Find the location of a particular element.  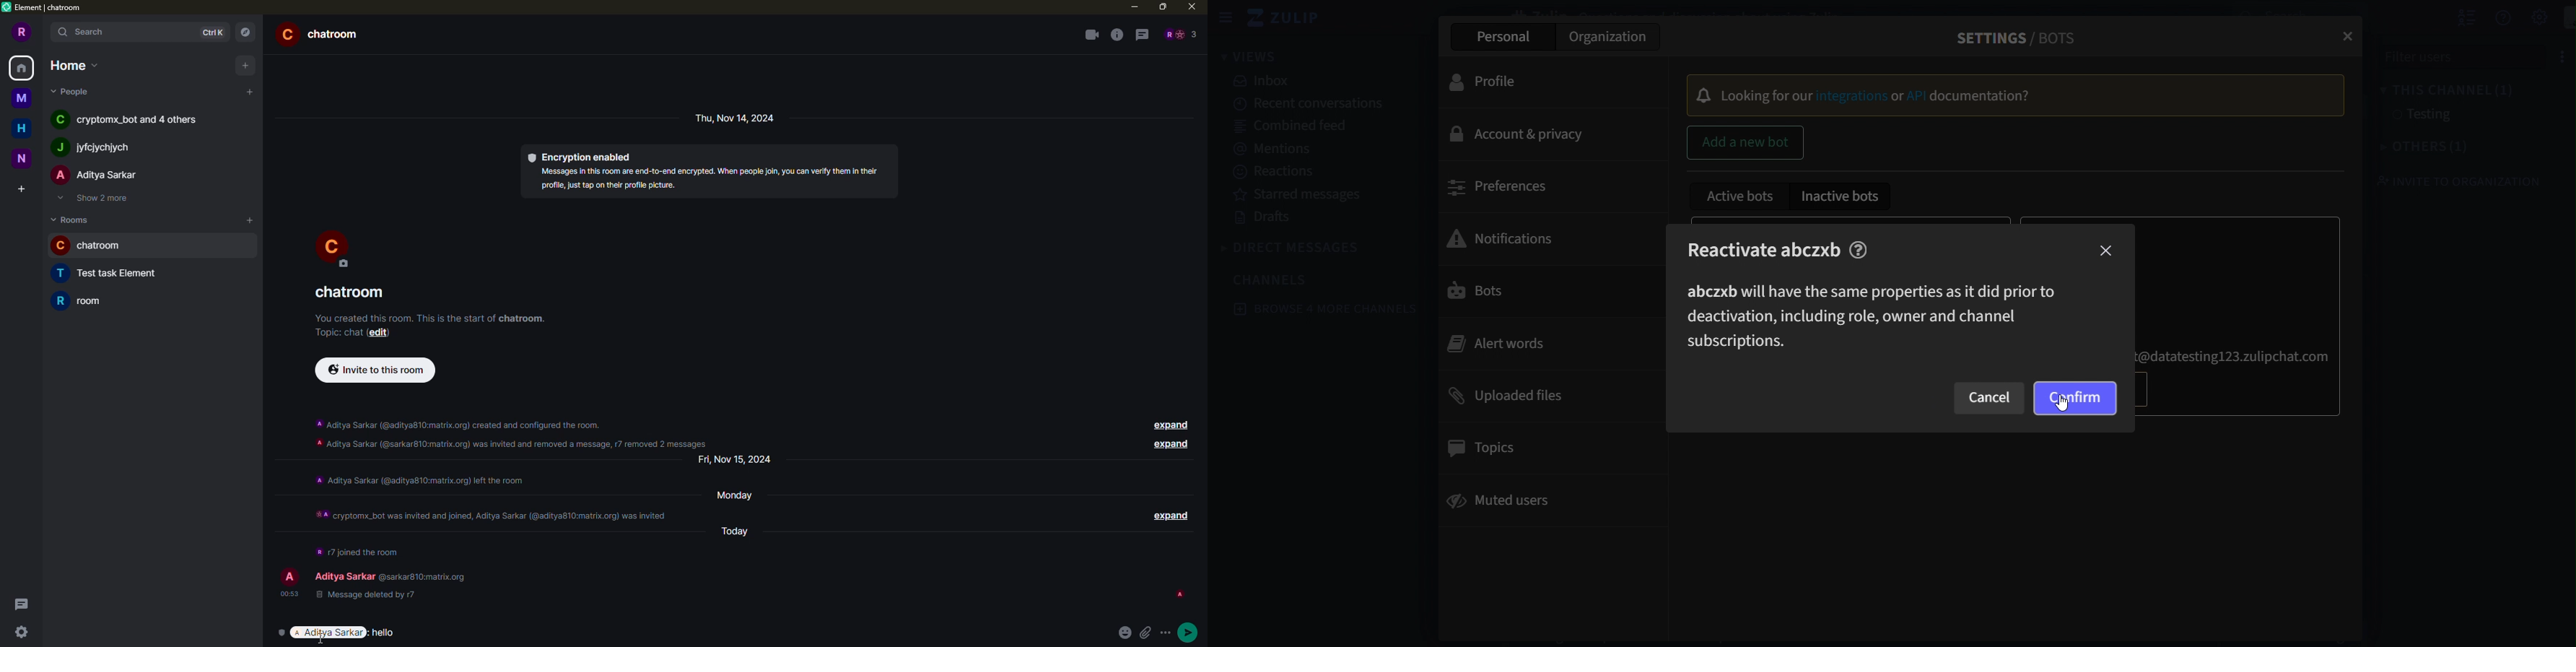

confirm is located at coordinates (2078, 398).